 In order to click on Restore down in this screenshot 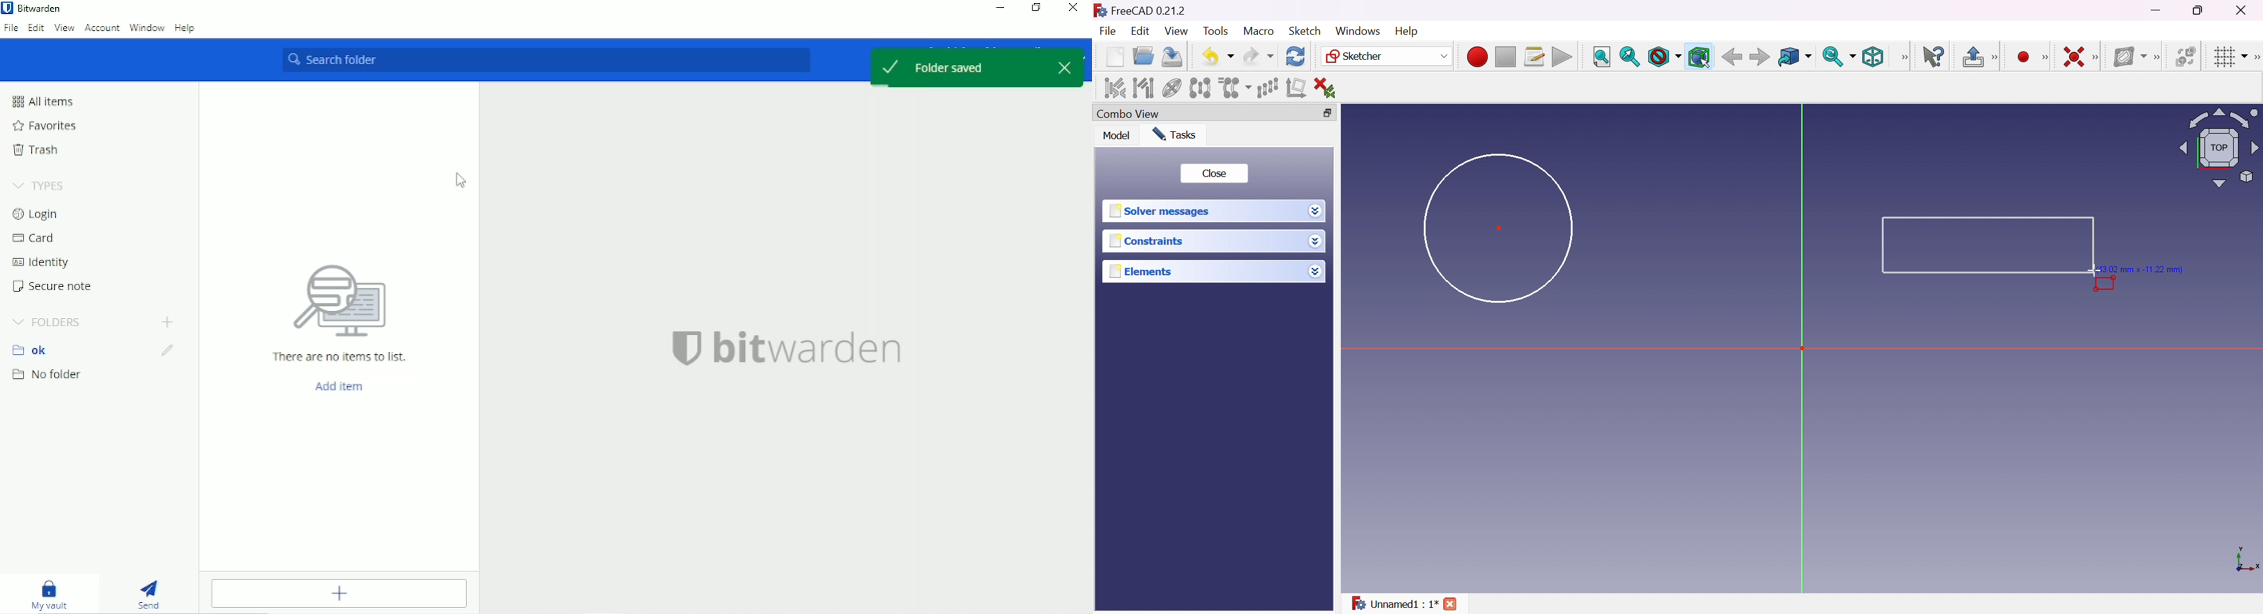, I will do `click(1324, 114)`.